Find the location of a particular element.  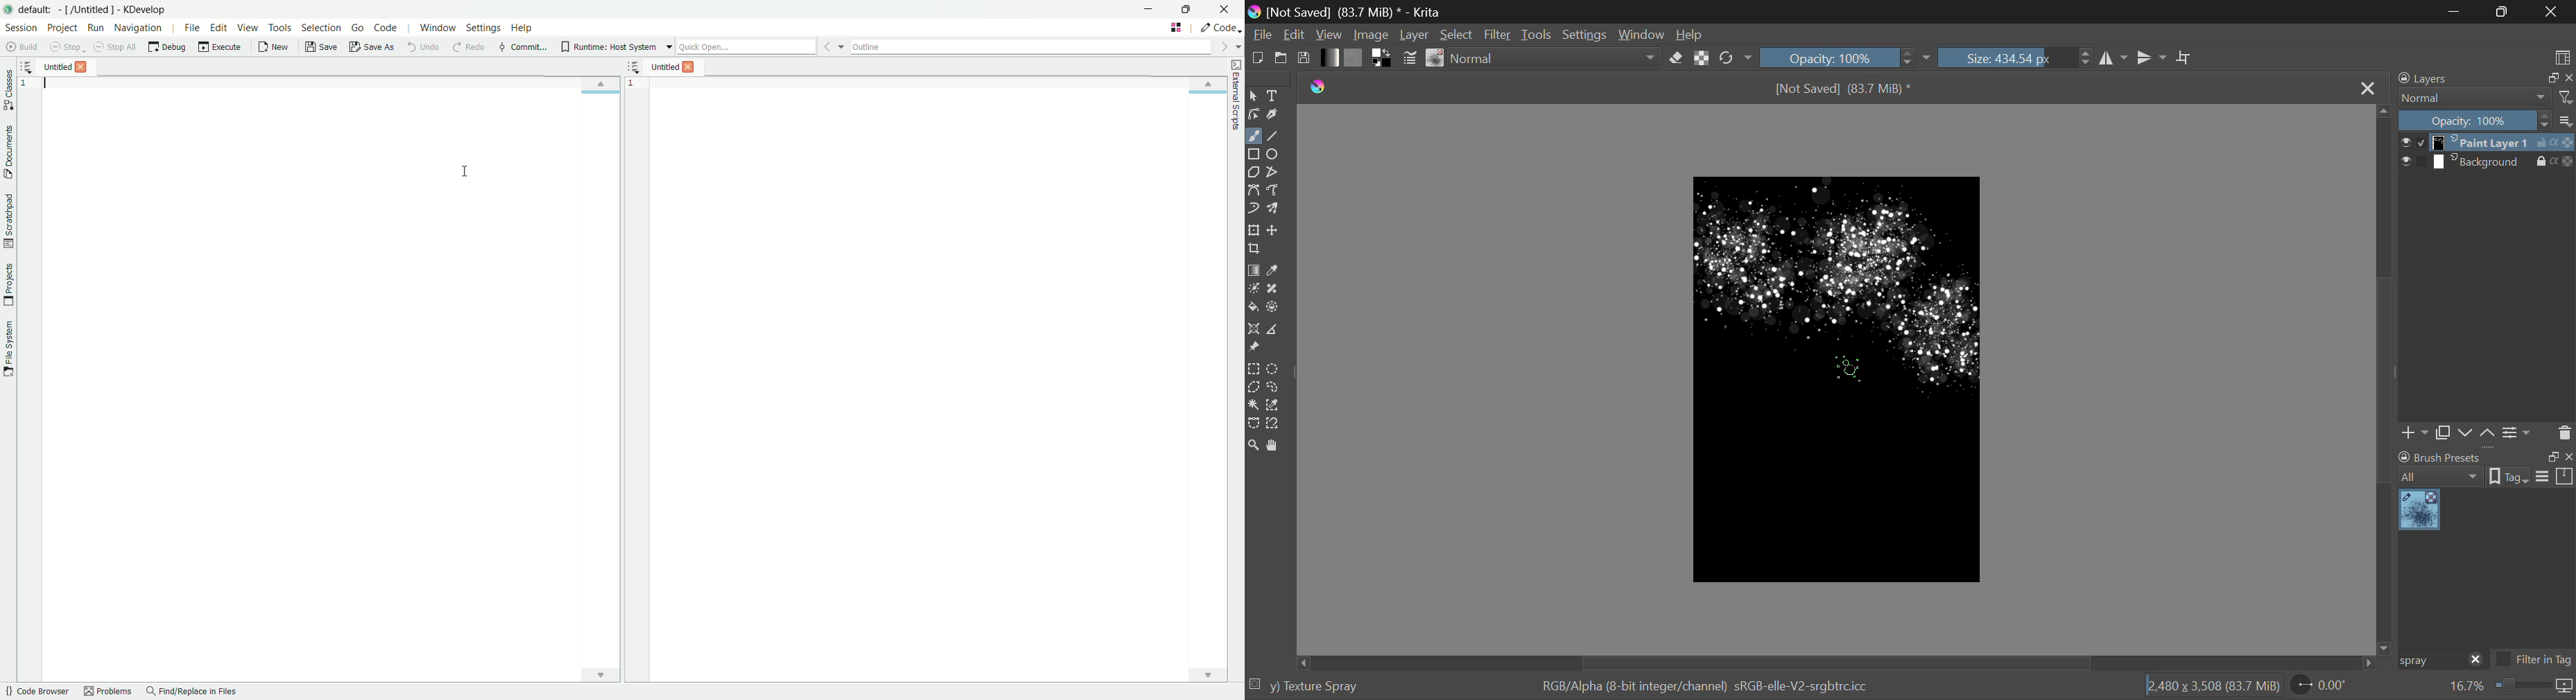

Colors in Use is located at coordinates (1383, 58).